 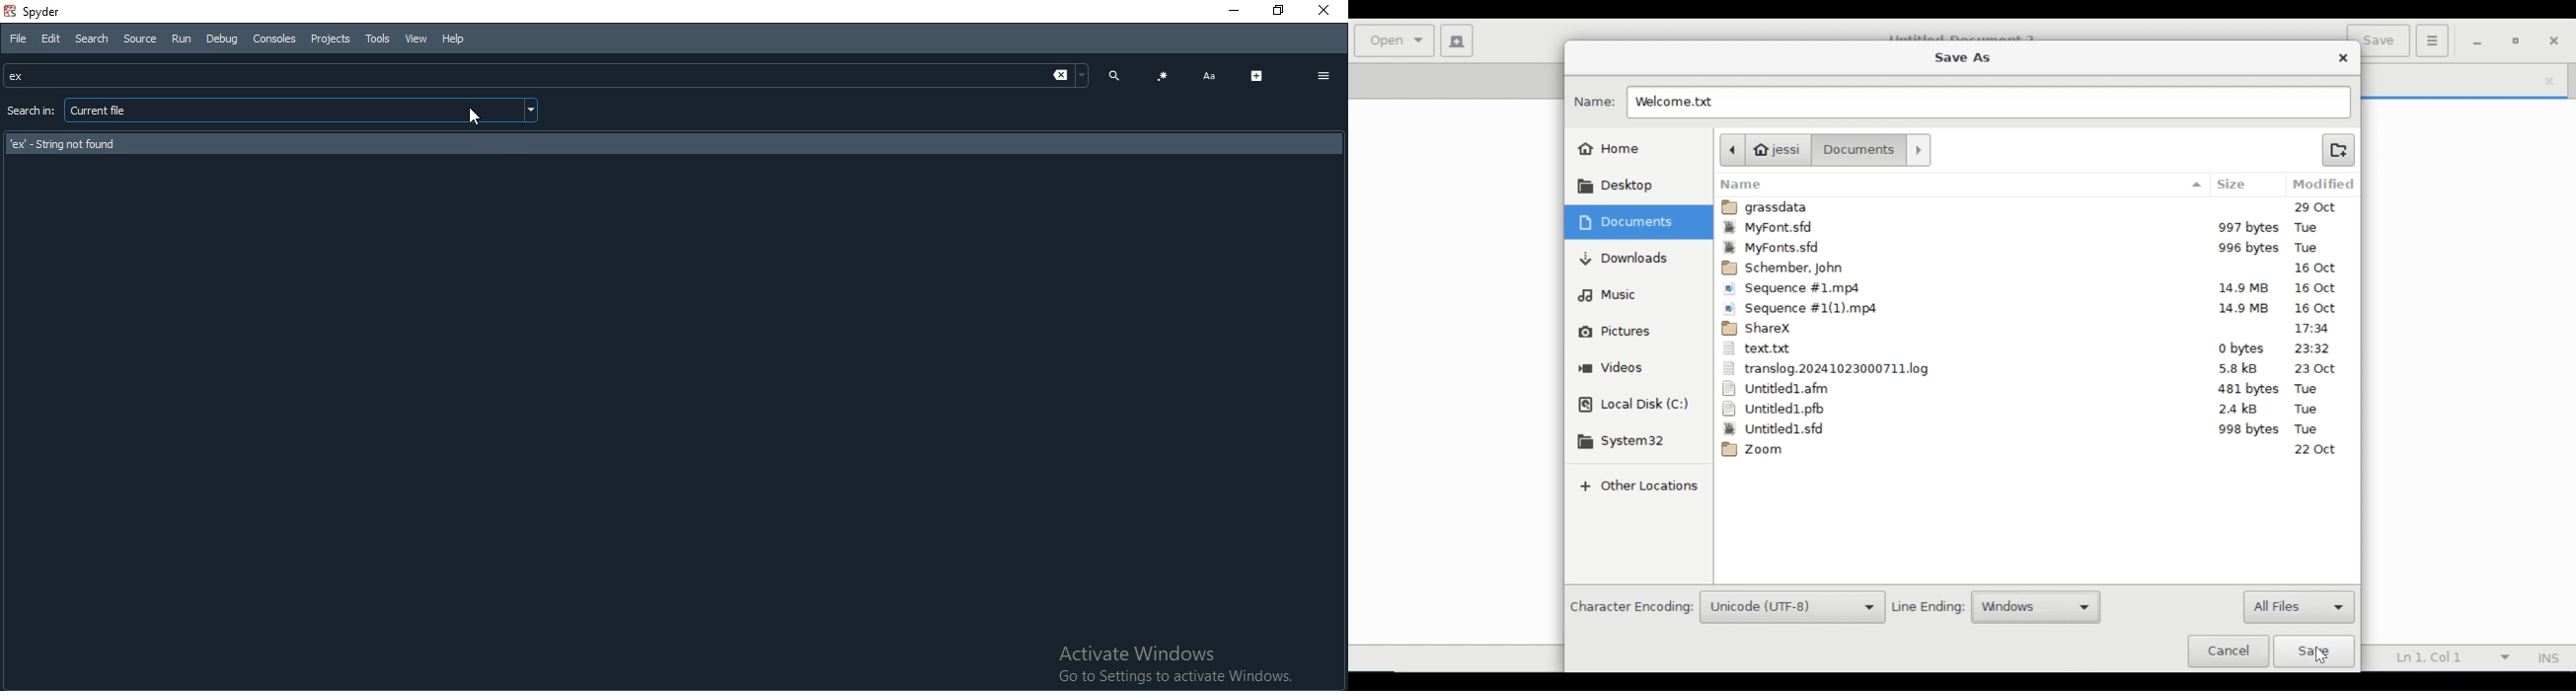 What do you see at coordinates (304, 110) in the screenshot?
I see `current file` at bounding box center [304, 110].